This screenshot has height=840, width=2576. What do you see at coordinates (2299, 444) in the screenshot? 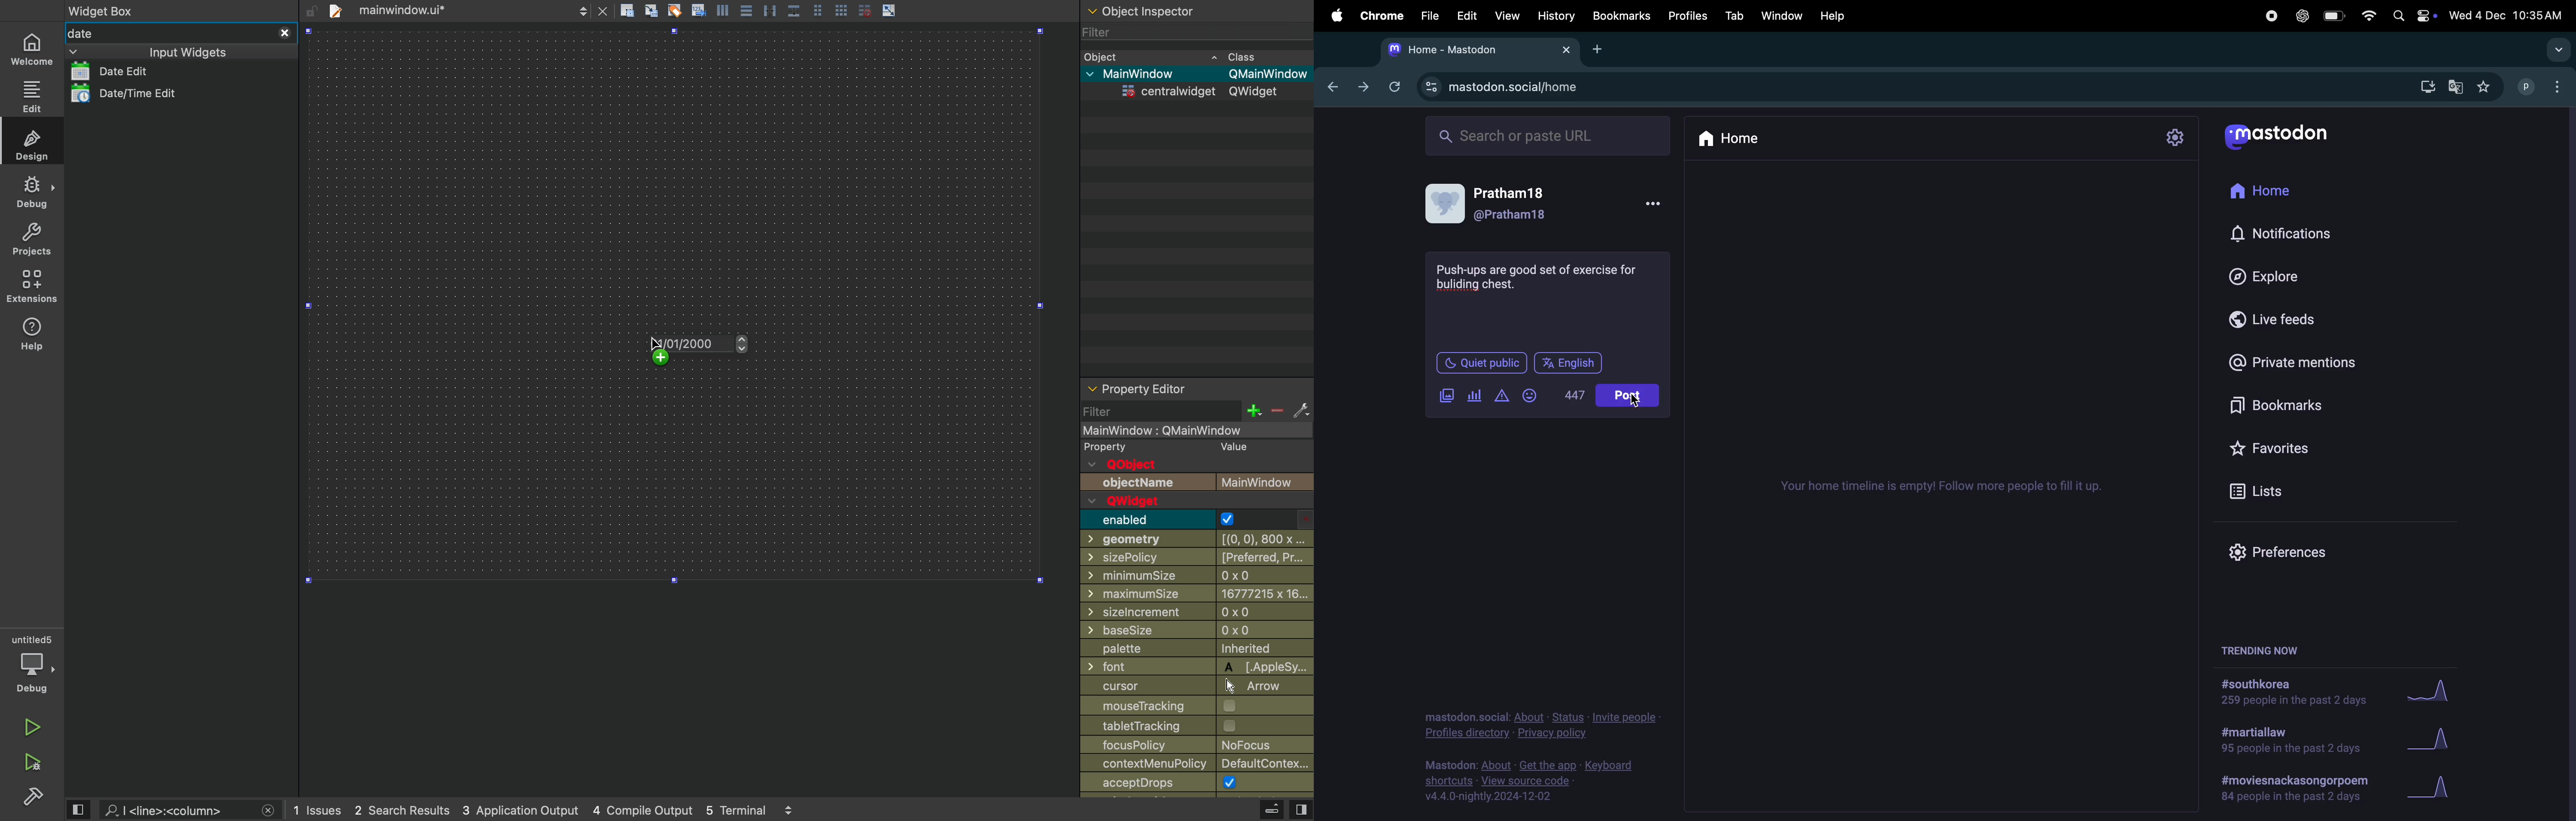
I see `Favourites` at bounding box center [2299, 444].